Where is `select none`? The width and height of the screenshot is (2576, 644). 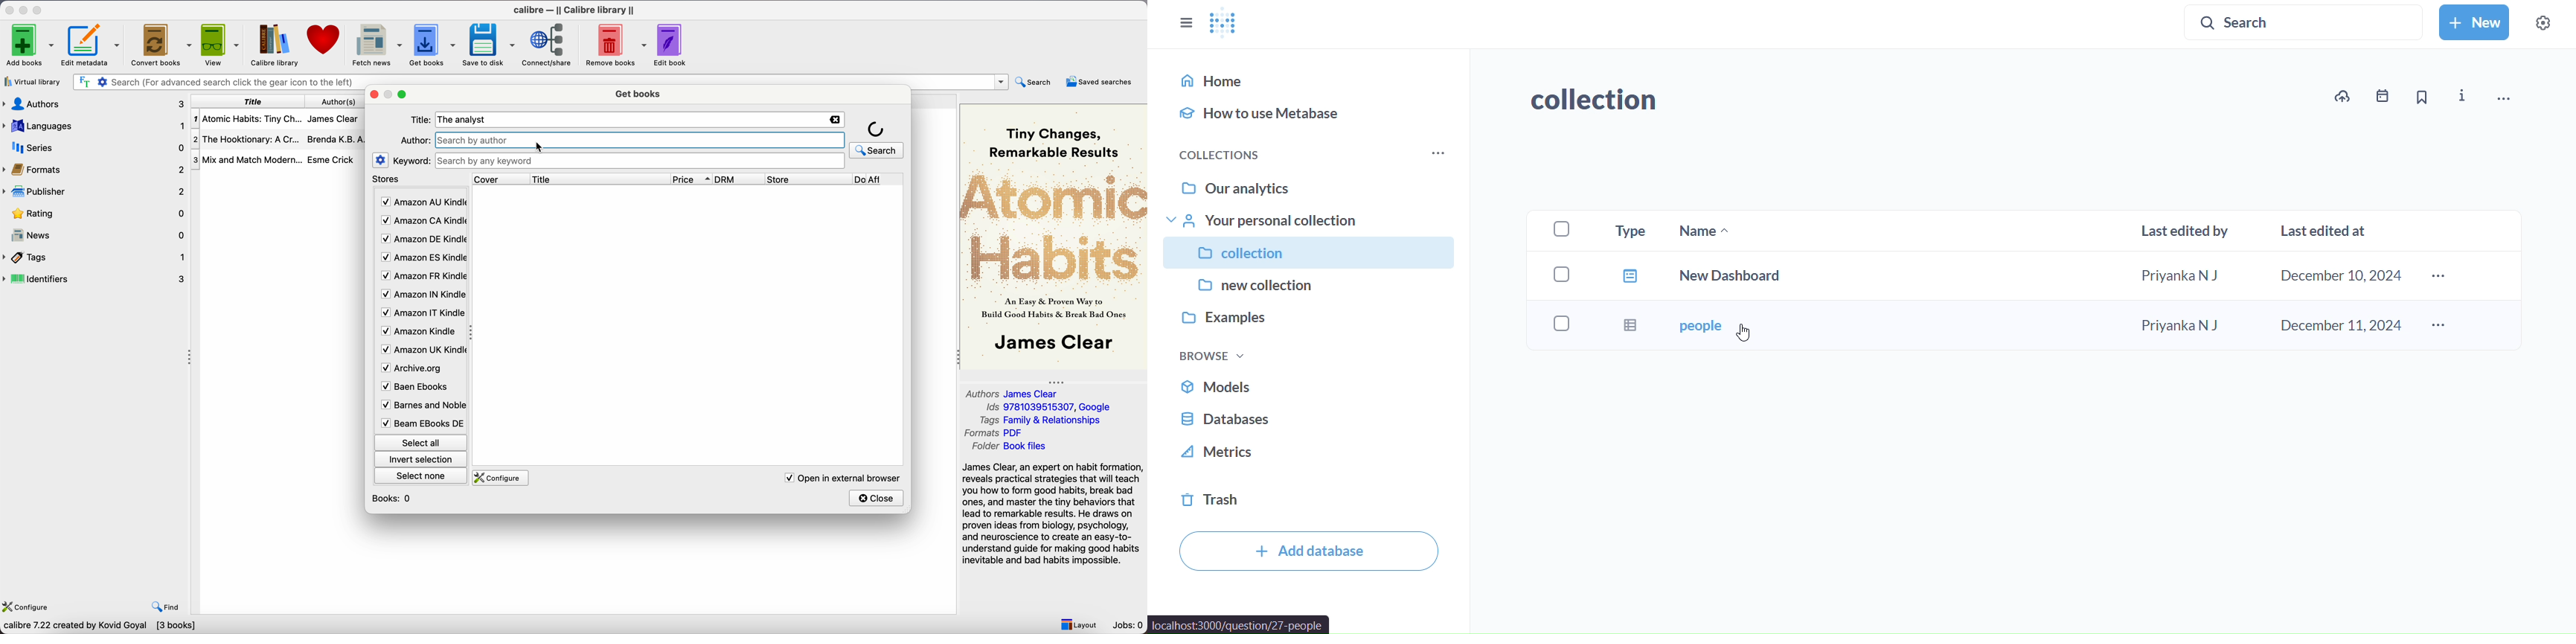
select none is located at coordinates (422, 478).